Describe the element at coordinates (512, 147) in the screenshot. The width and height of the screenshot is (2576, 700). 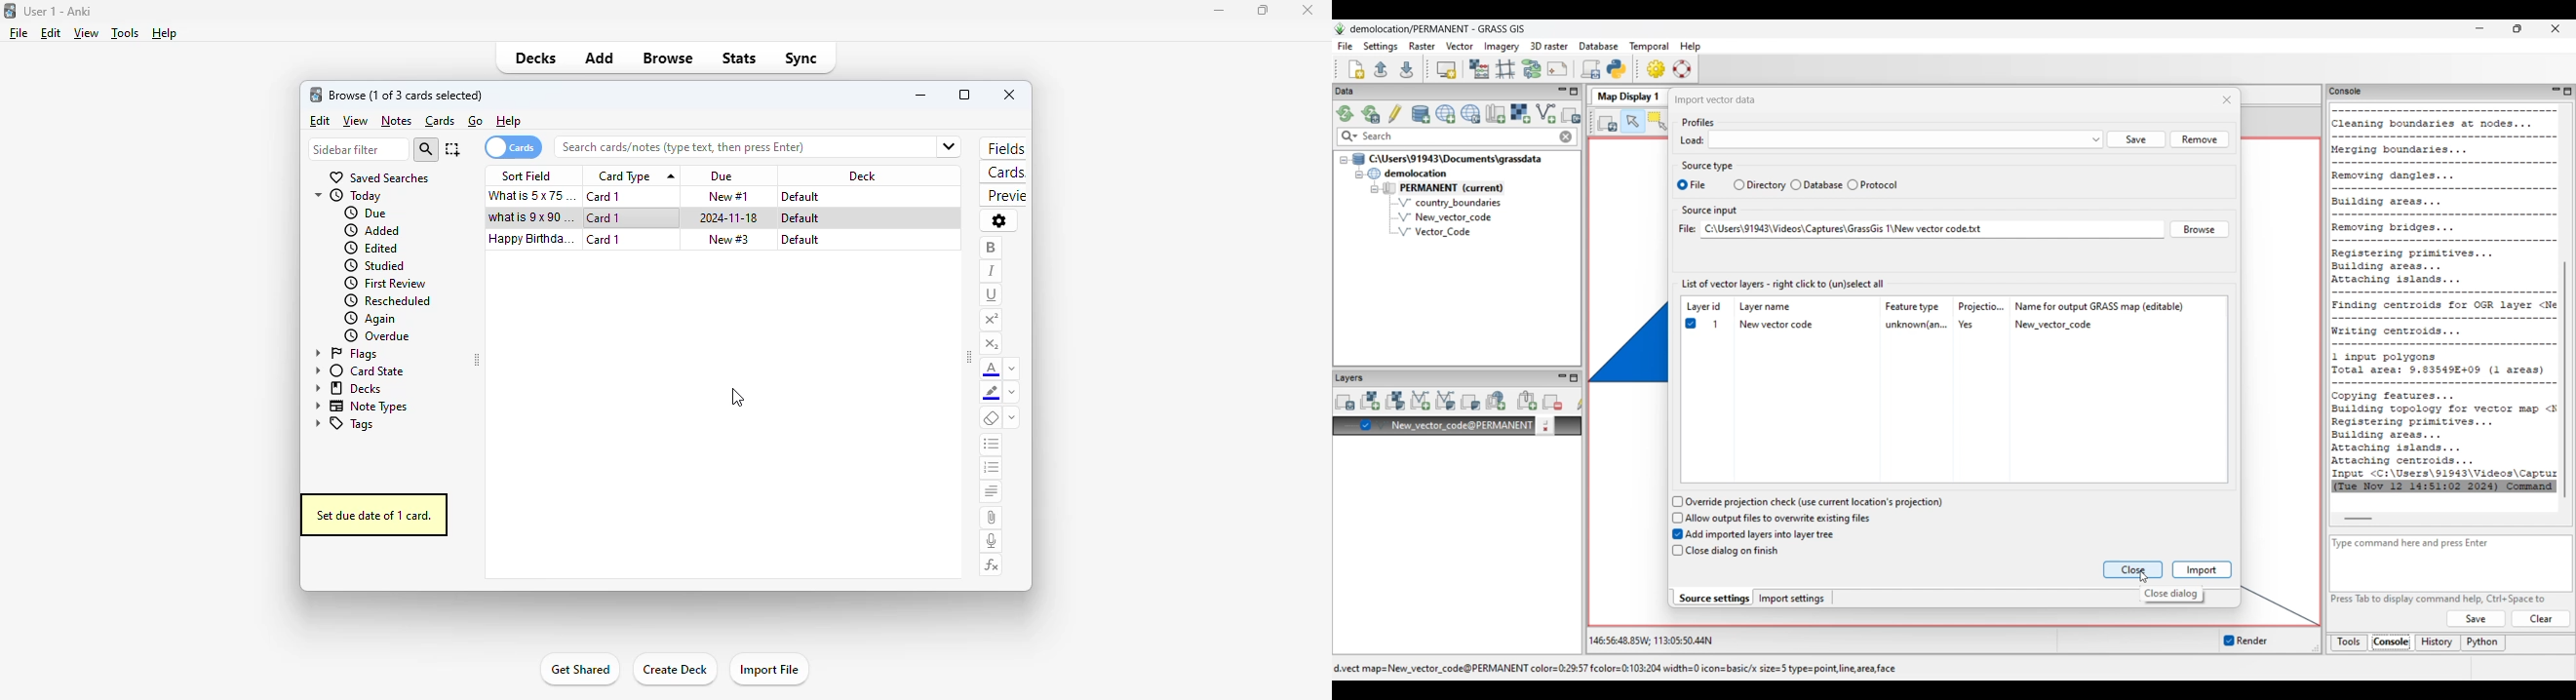
I see `cards` at that location.